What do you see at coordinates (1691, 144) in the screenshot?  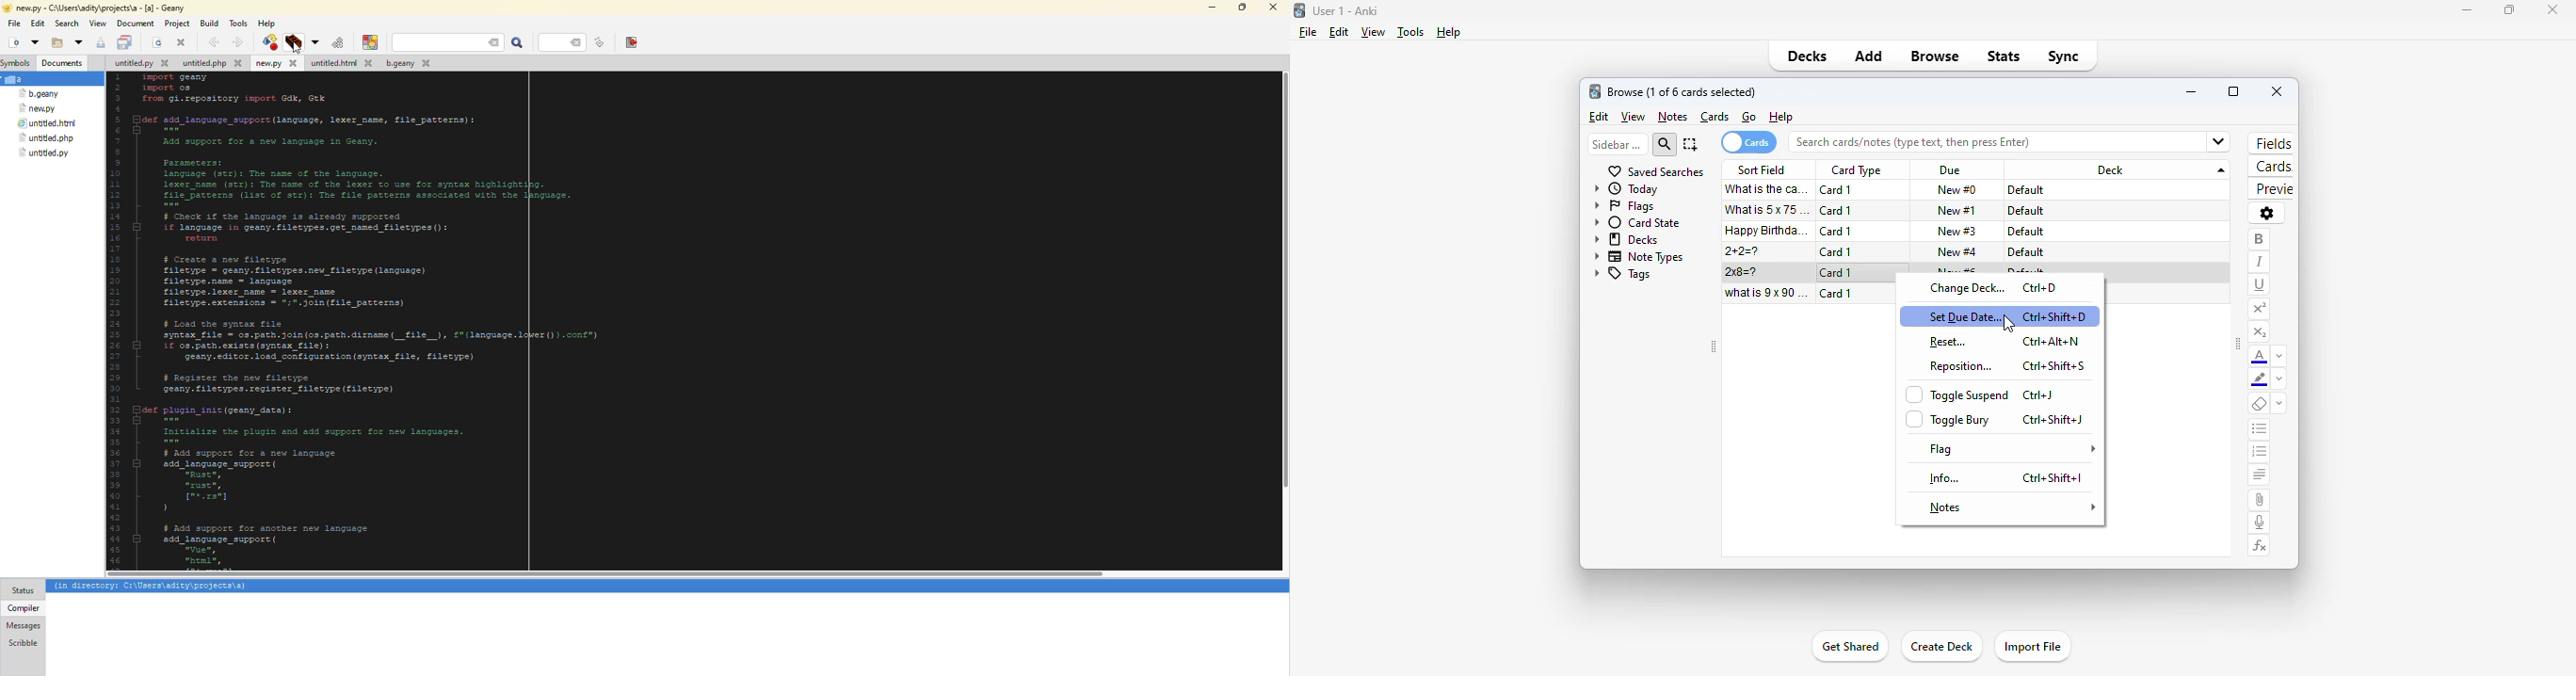 I see `select` at bounding box center [1691, 144].